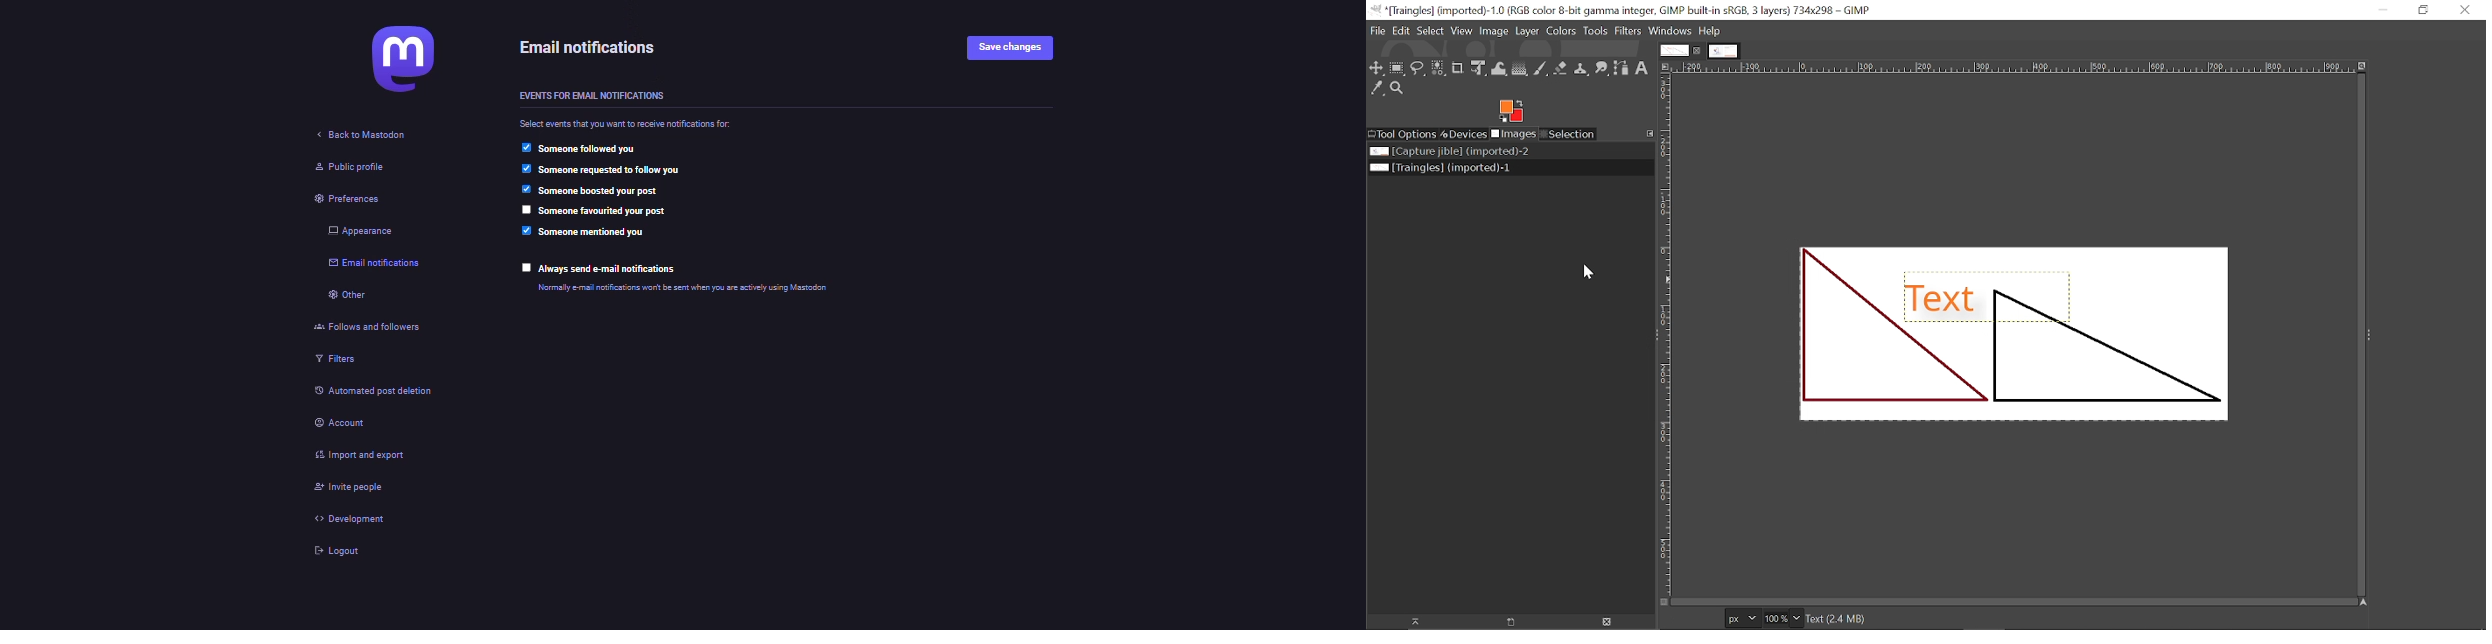 The width and height of the screenshot is (2492, 644). I want to click on follows and followers, so click(370, 329).